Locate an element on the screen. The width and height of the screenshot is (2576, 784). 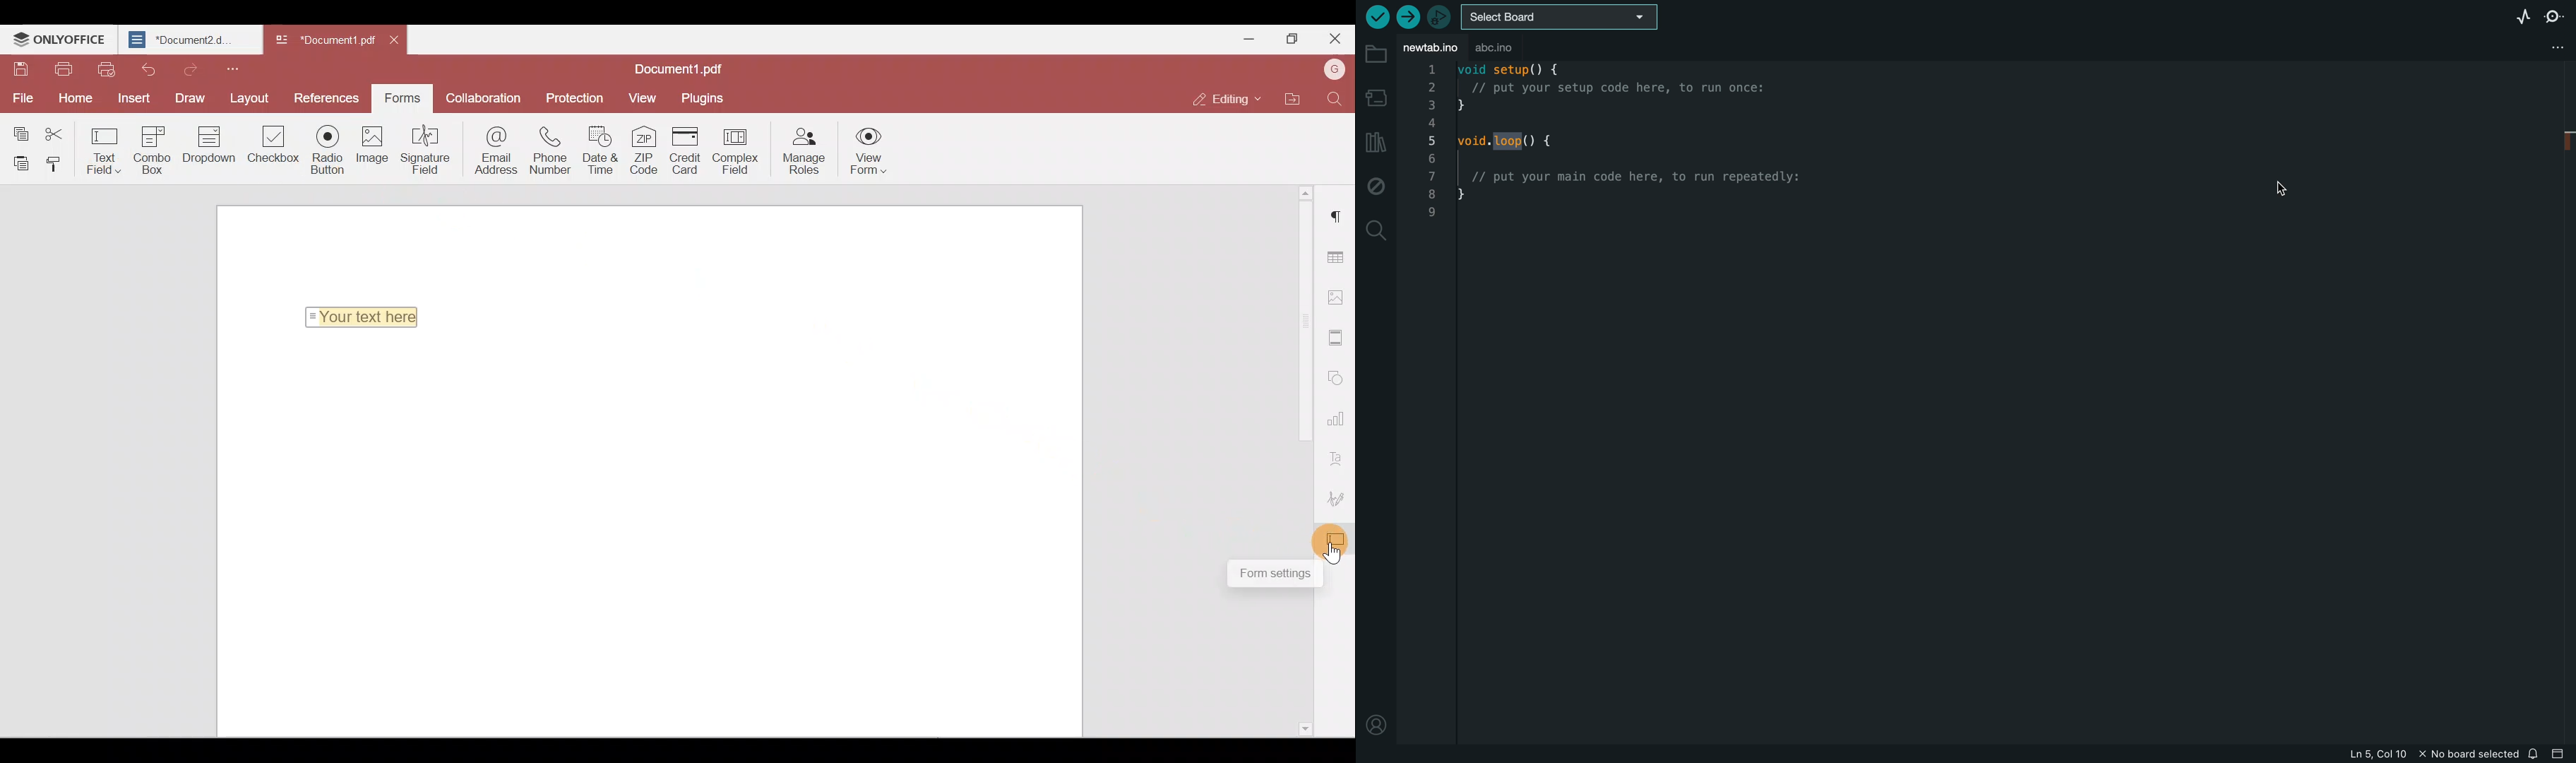
Home is located at coordinates (79, 97).